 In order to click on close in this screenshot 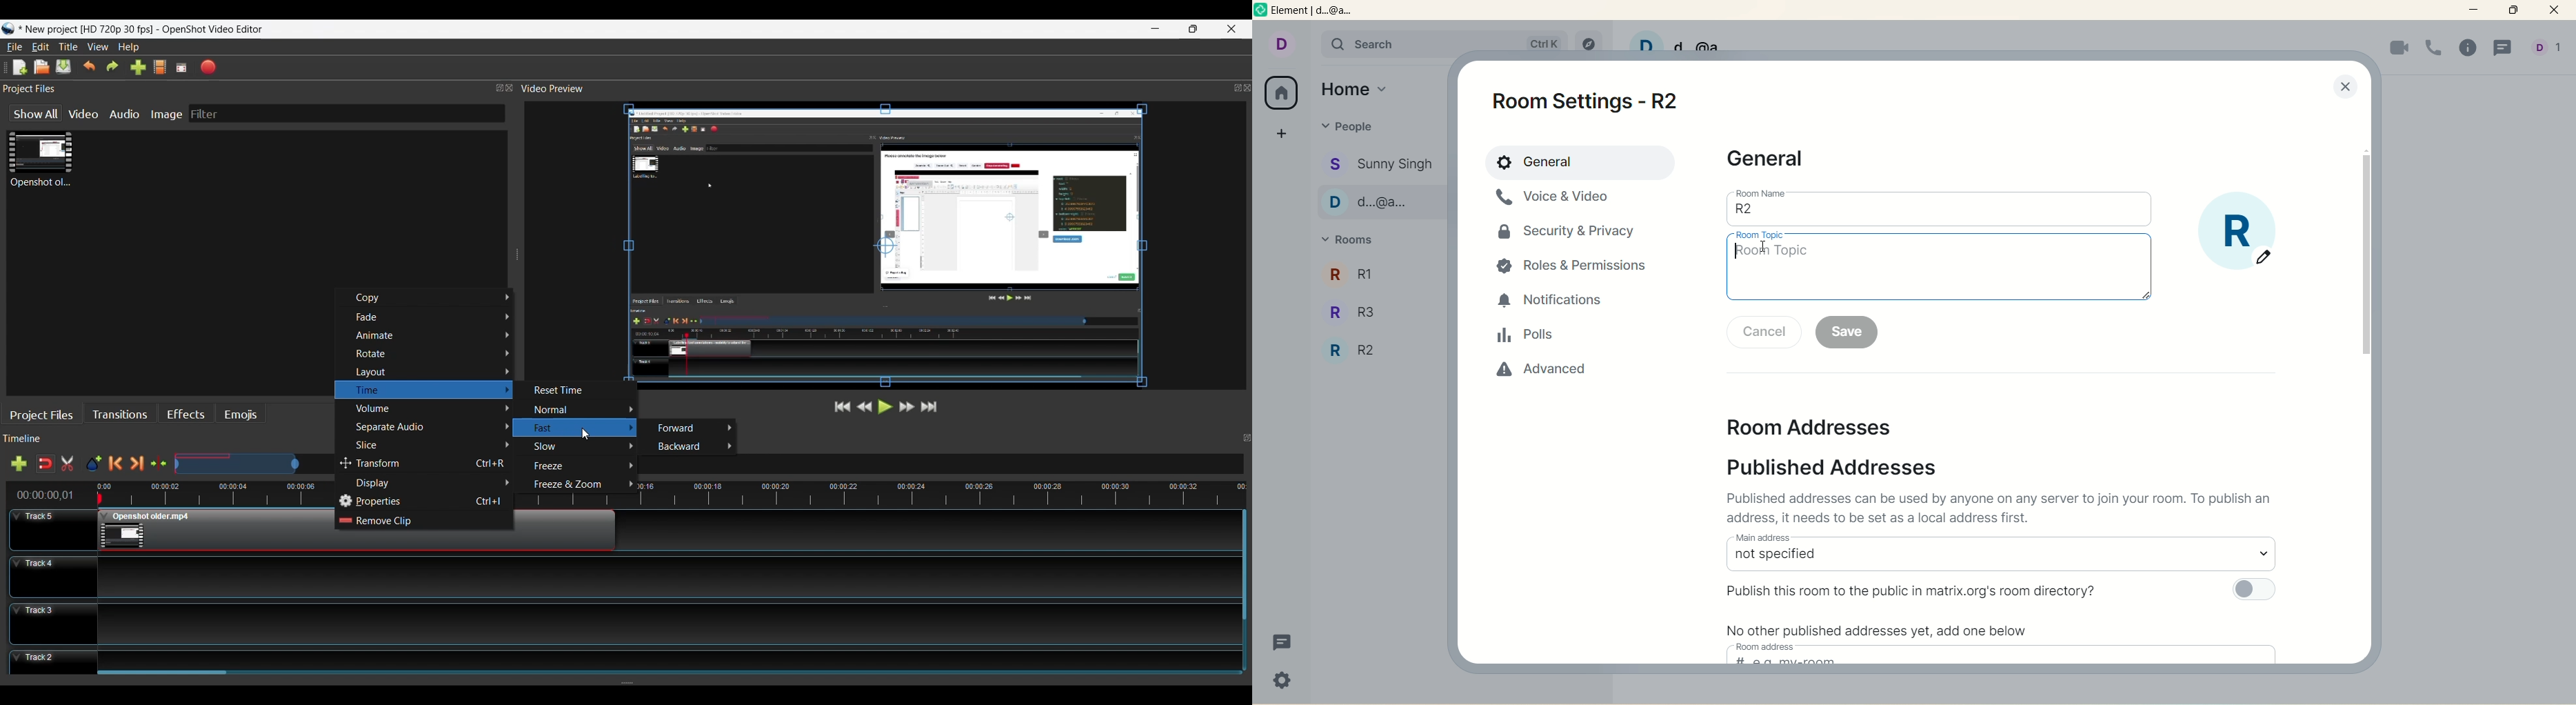, I will do `click(2557, 12)`.